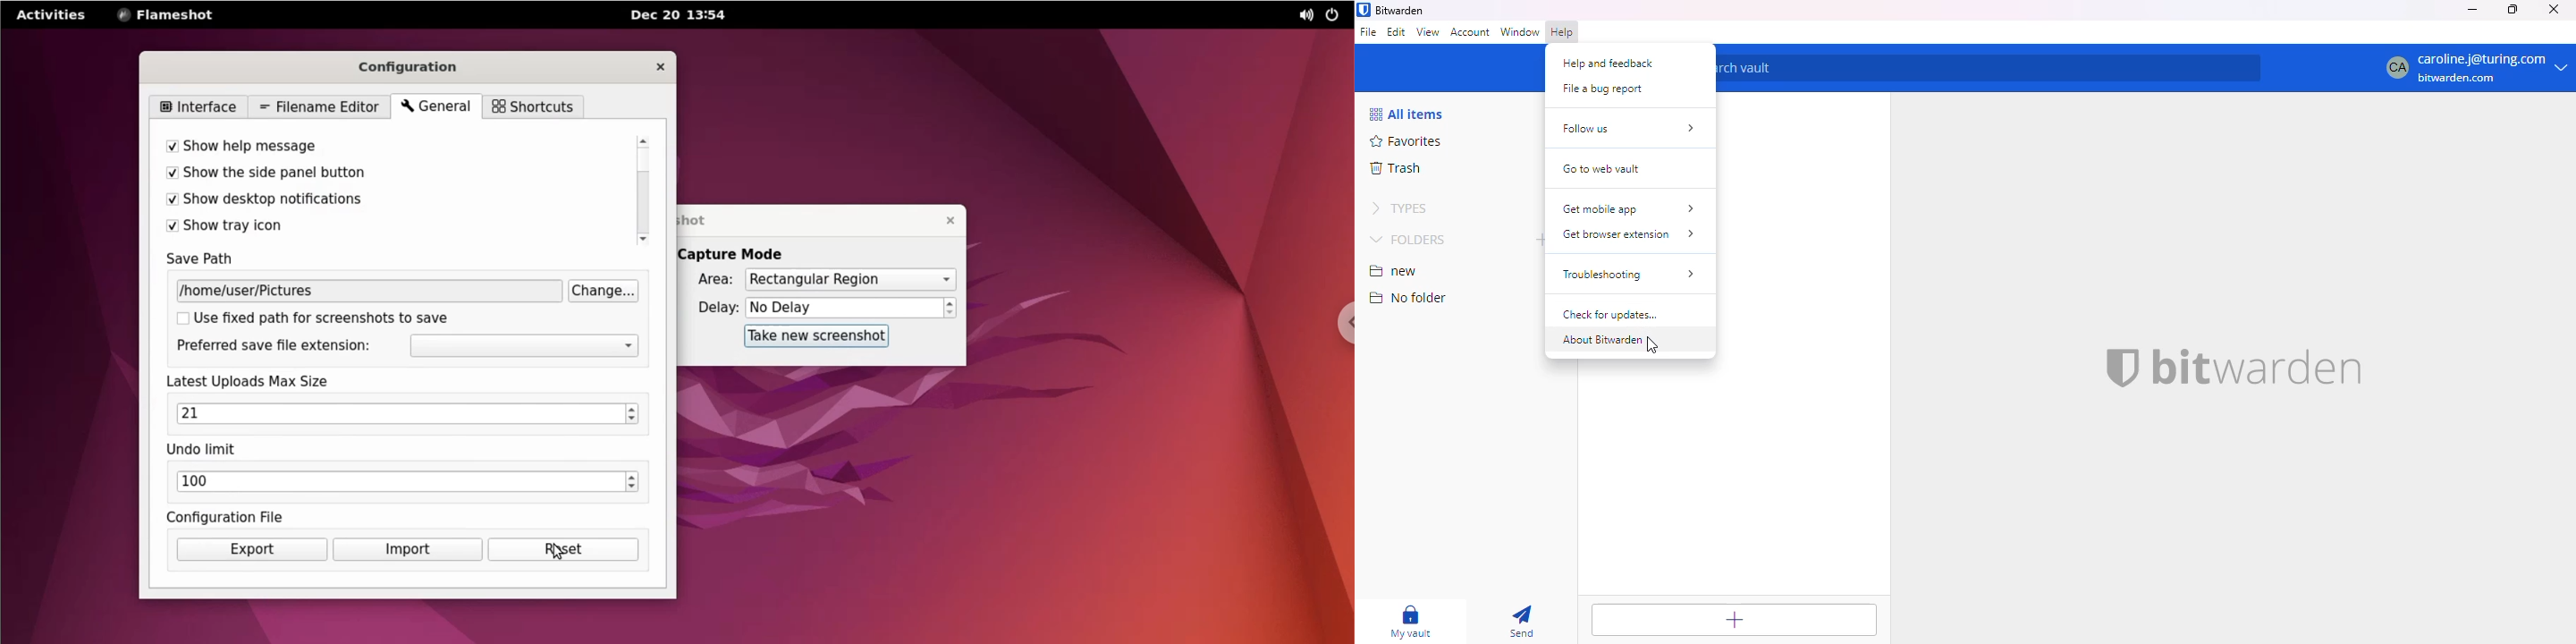 The height and width of the screenshot is (644, 2576). What do you see at coordinates (171, 14) in the screenshot?
I see `flameshot options` at bounding box center [171, 14].